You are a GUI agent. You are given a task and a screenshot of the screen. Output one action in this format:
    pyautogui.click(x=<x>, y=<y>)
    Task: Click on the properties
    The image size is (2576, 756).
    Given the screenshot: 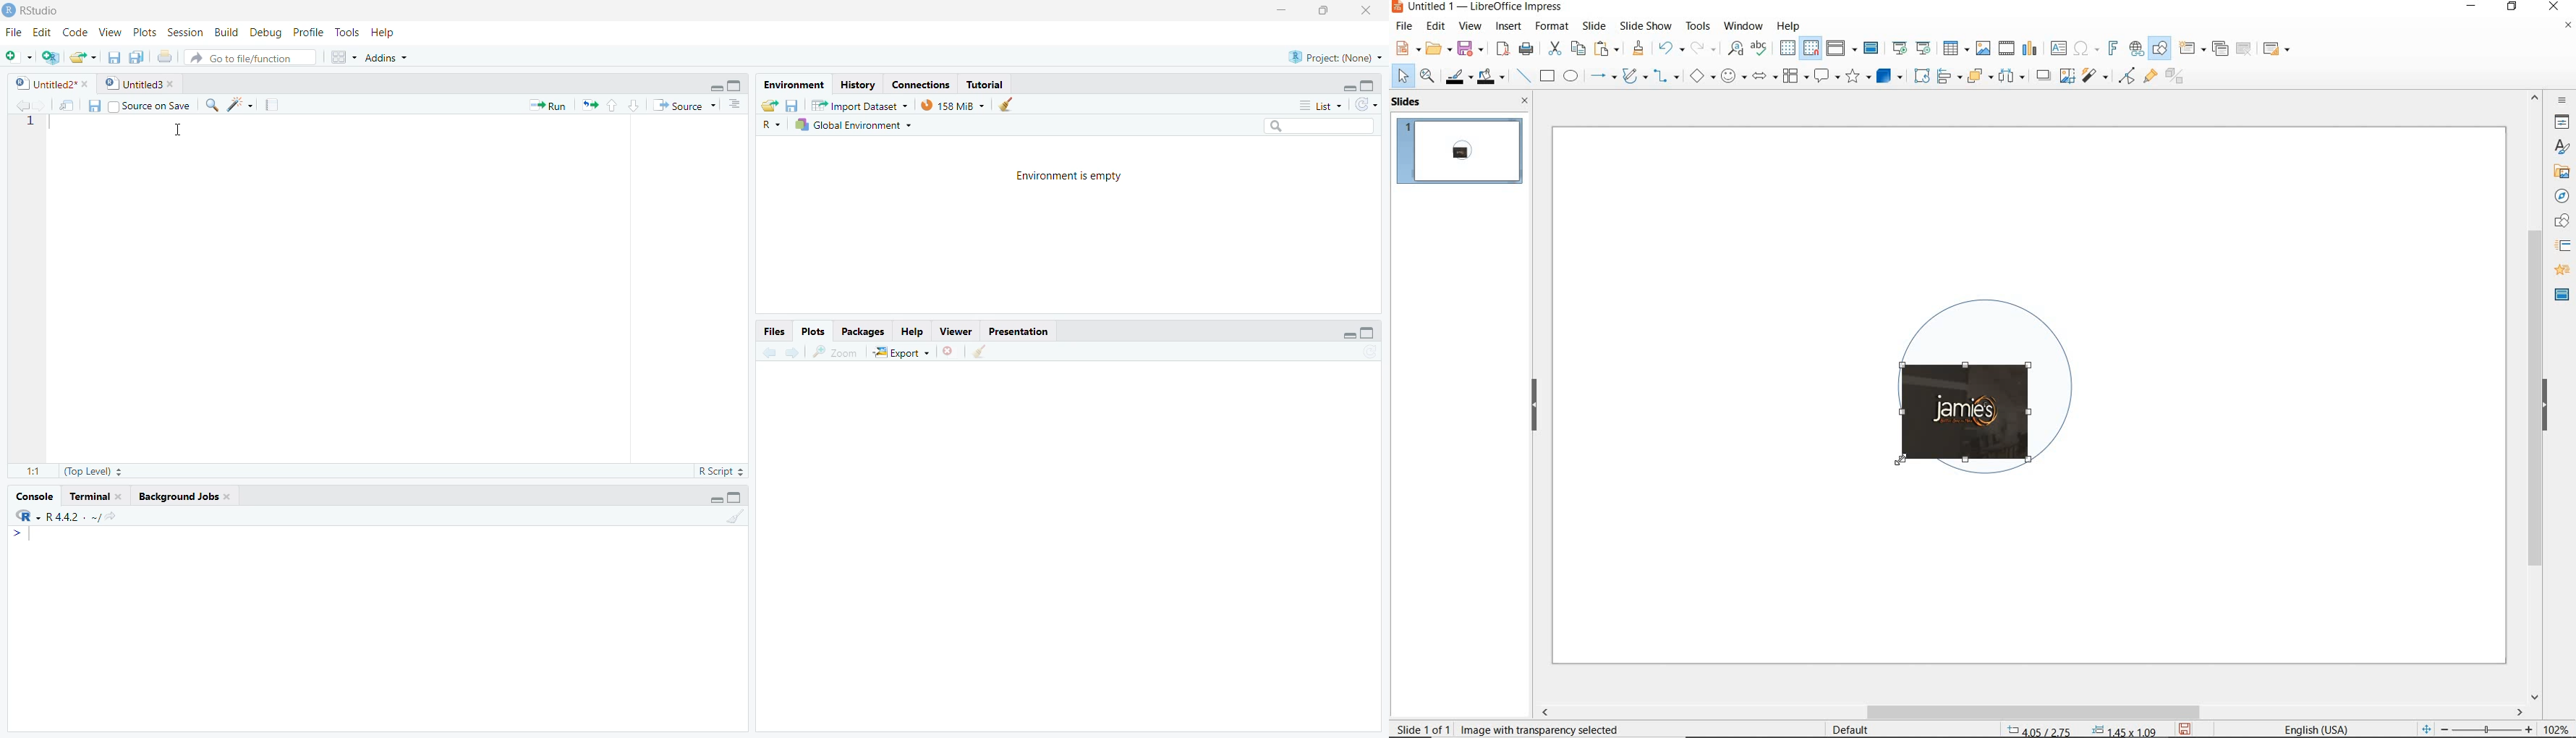 What is the action you would take?
    pyautogui.click(x=2561, y=122)
    